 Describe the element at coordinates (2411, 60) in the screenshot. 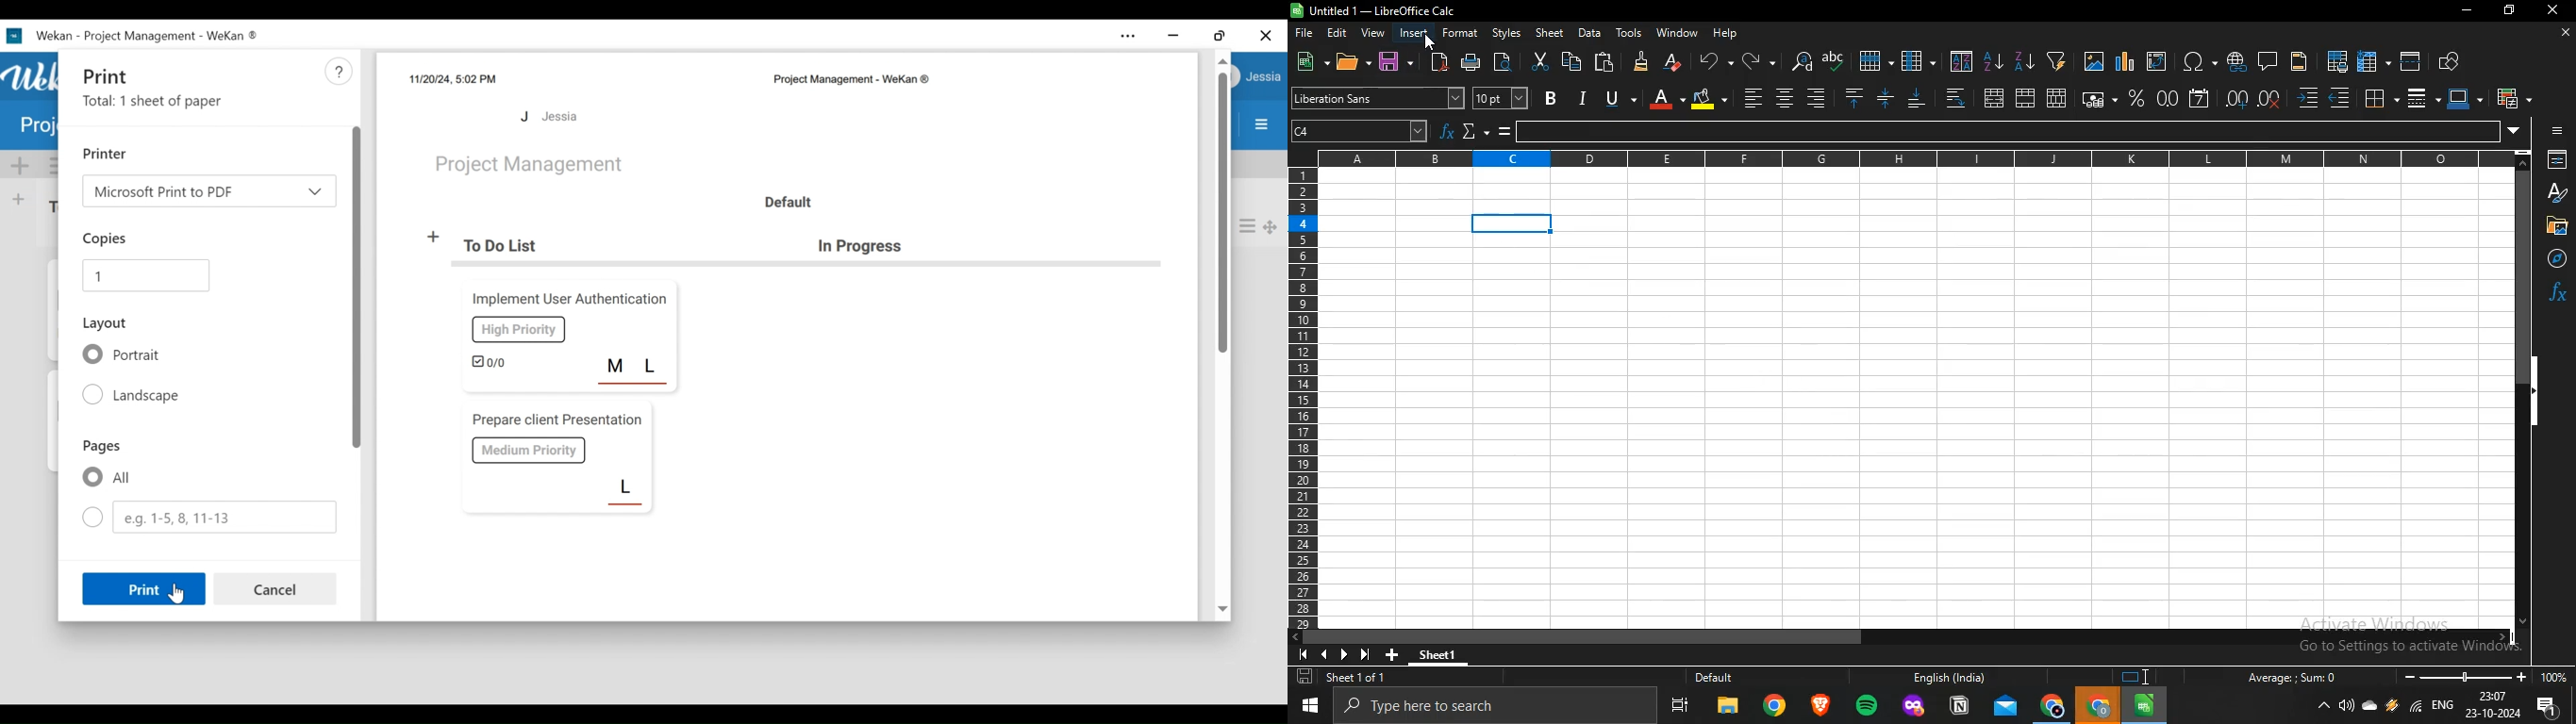

I see `split window` at that location.